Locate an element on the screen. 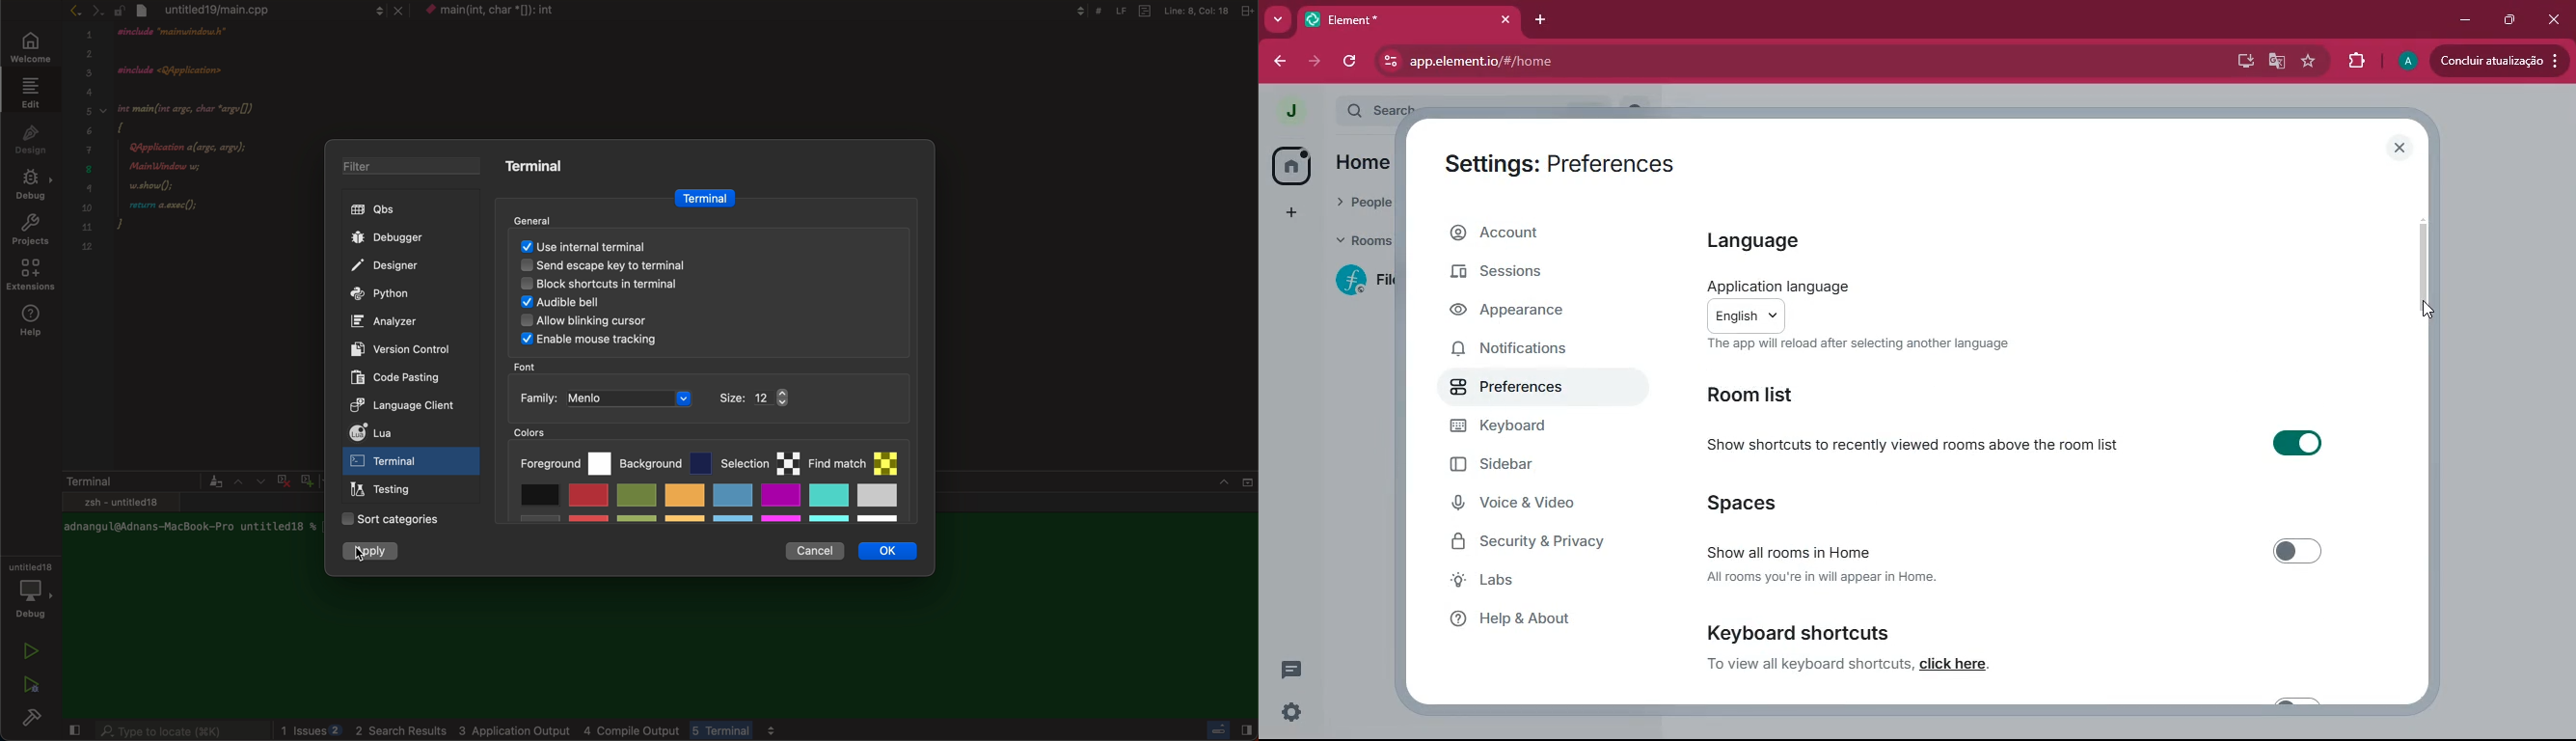  notifications is located at coordinates (1526, 346).